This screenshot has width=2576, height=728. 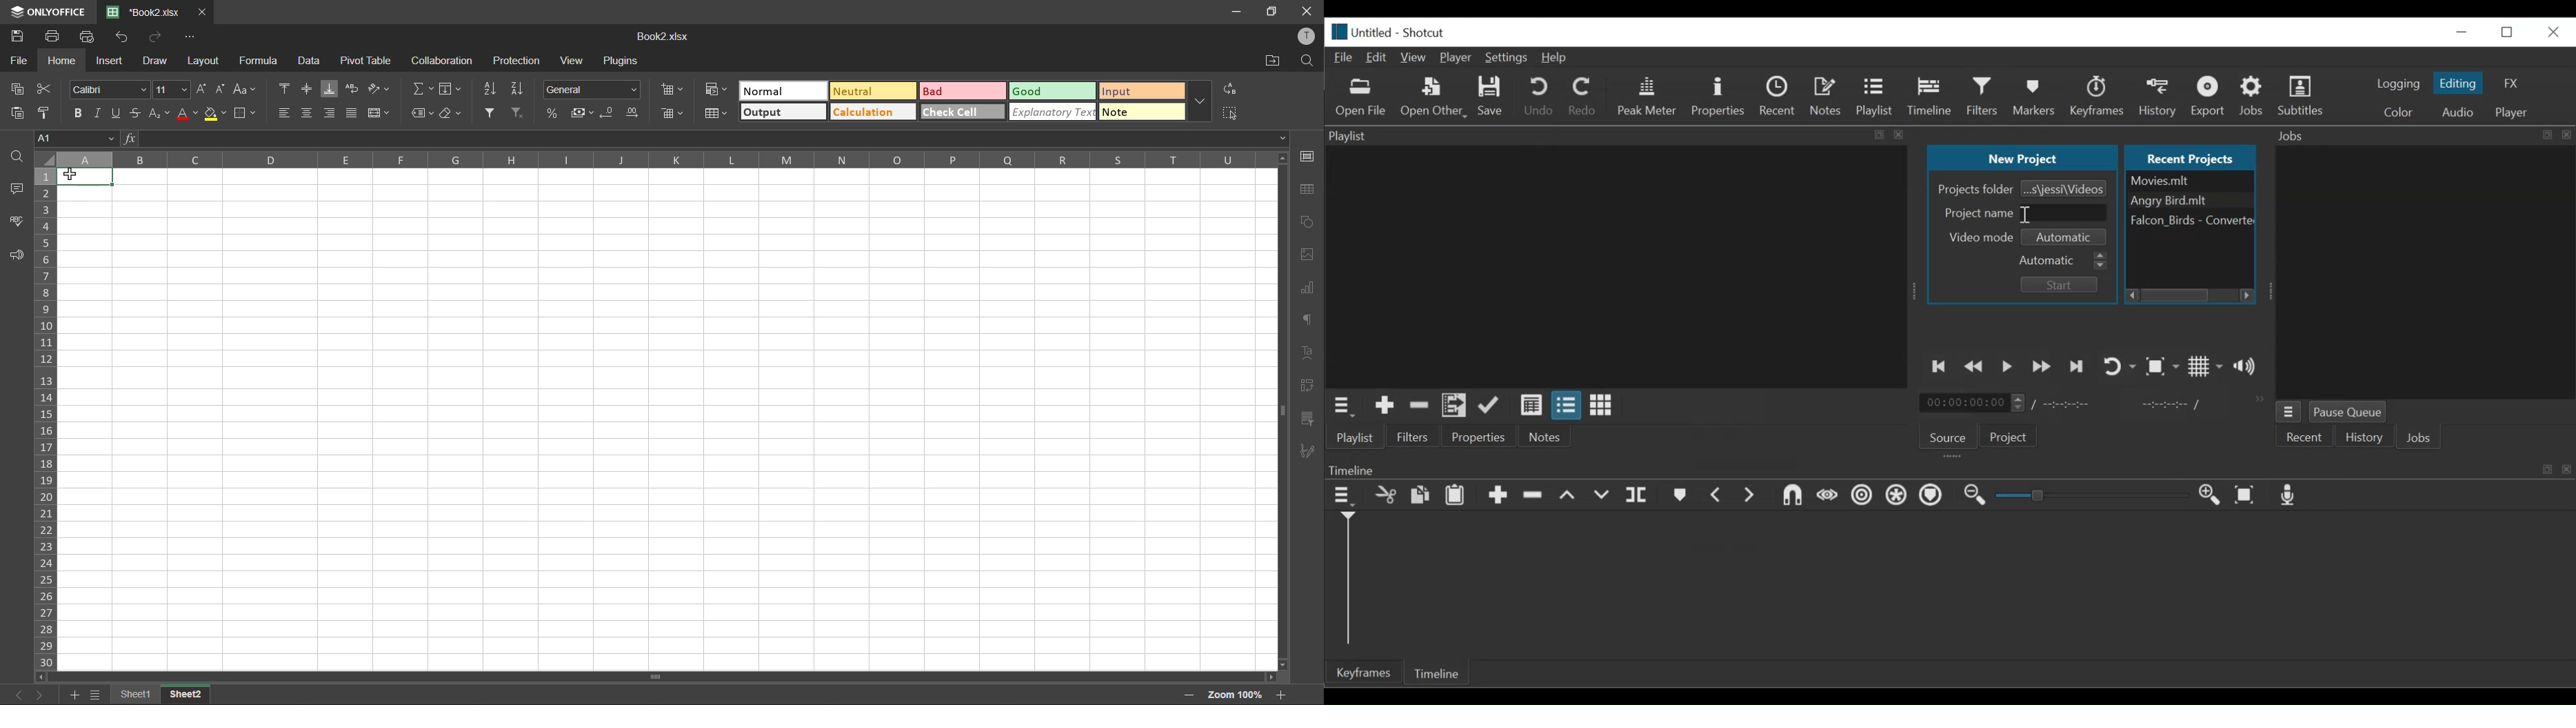 I want to click on remove cells, so click(x=676, y=115).